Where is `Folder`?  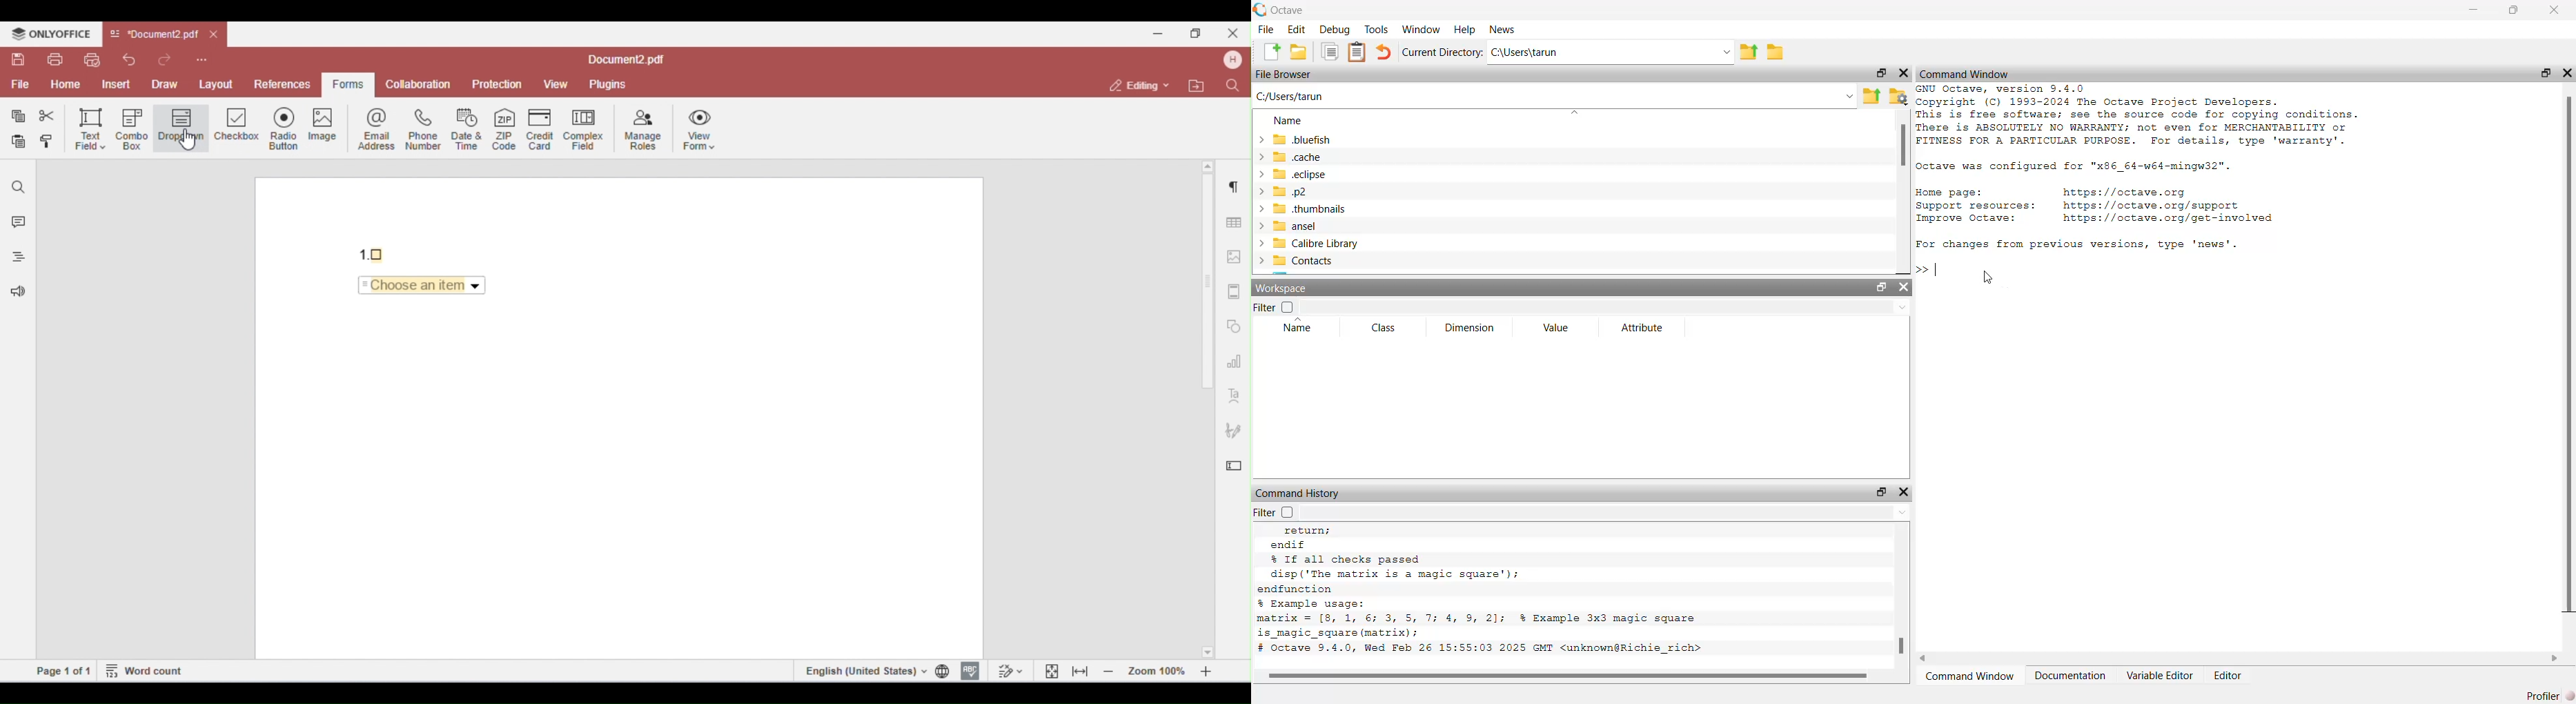 Folder is located at coordinates (1777, 52).